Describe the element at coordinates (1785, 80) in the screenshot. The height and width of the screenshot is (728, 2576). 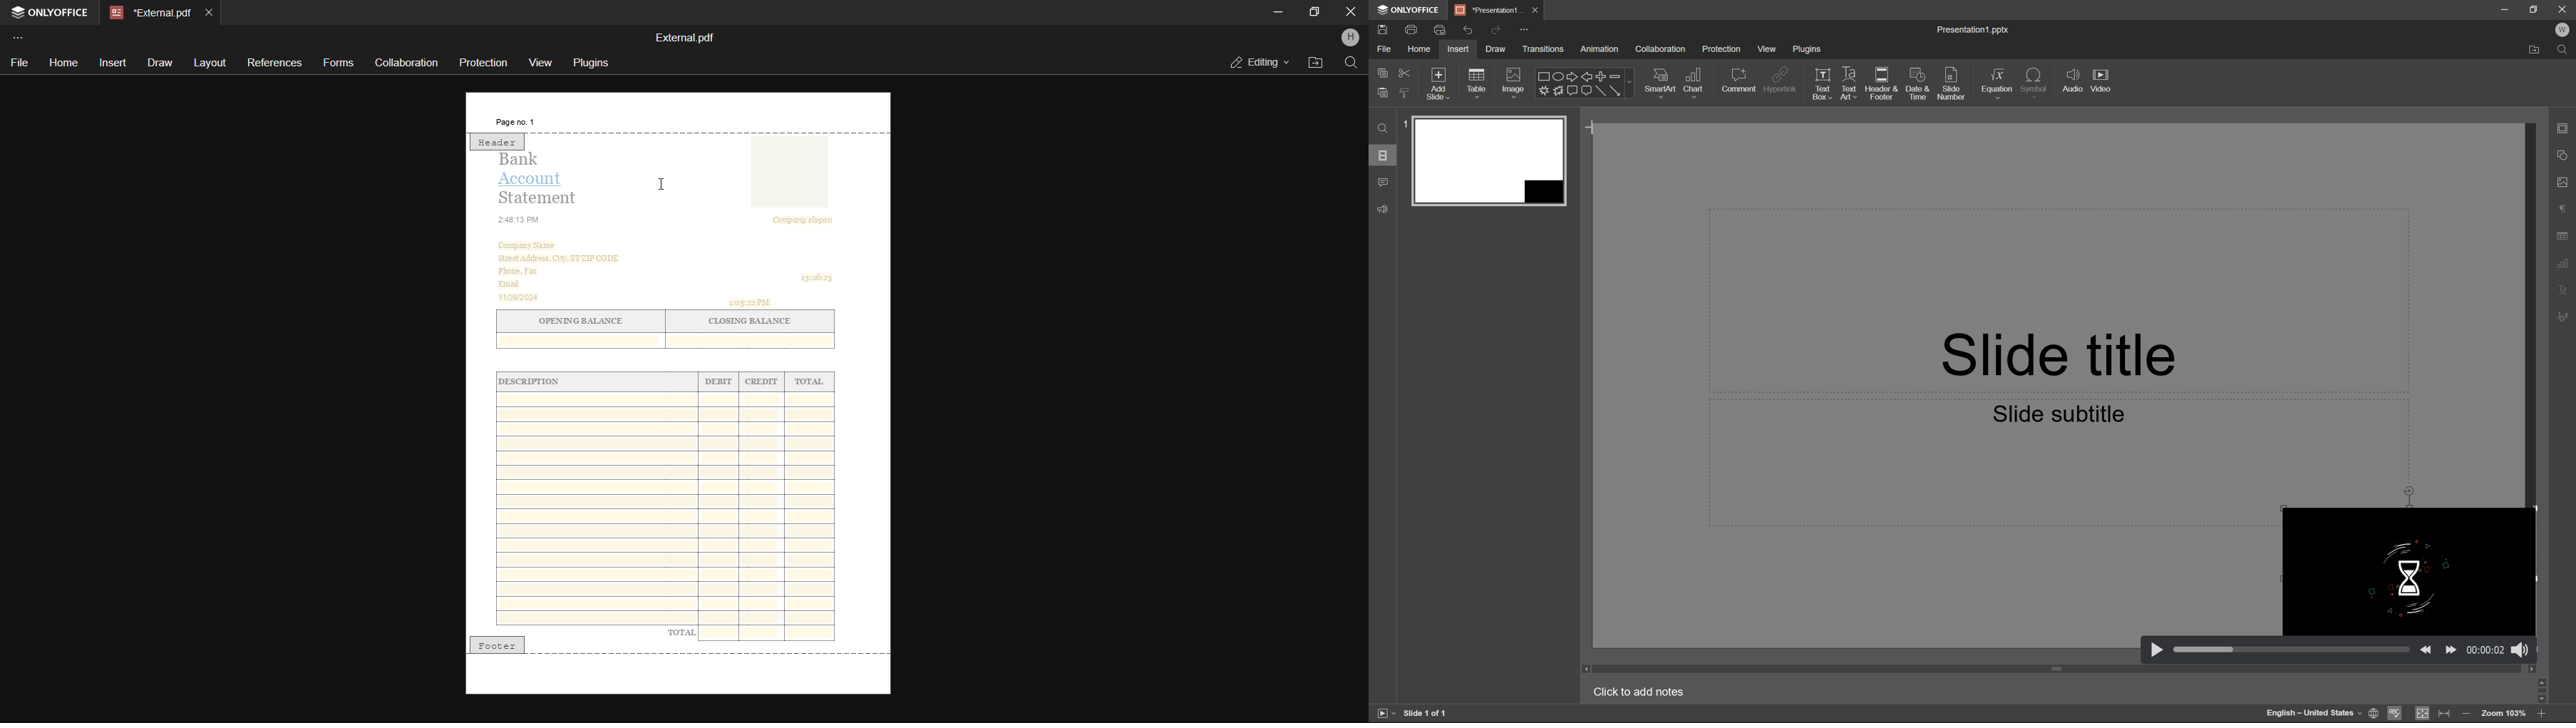
I see `hyperlink` at that location.